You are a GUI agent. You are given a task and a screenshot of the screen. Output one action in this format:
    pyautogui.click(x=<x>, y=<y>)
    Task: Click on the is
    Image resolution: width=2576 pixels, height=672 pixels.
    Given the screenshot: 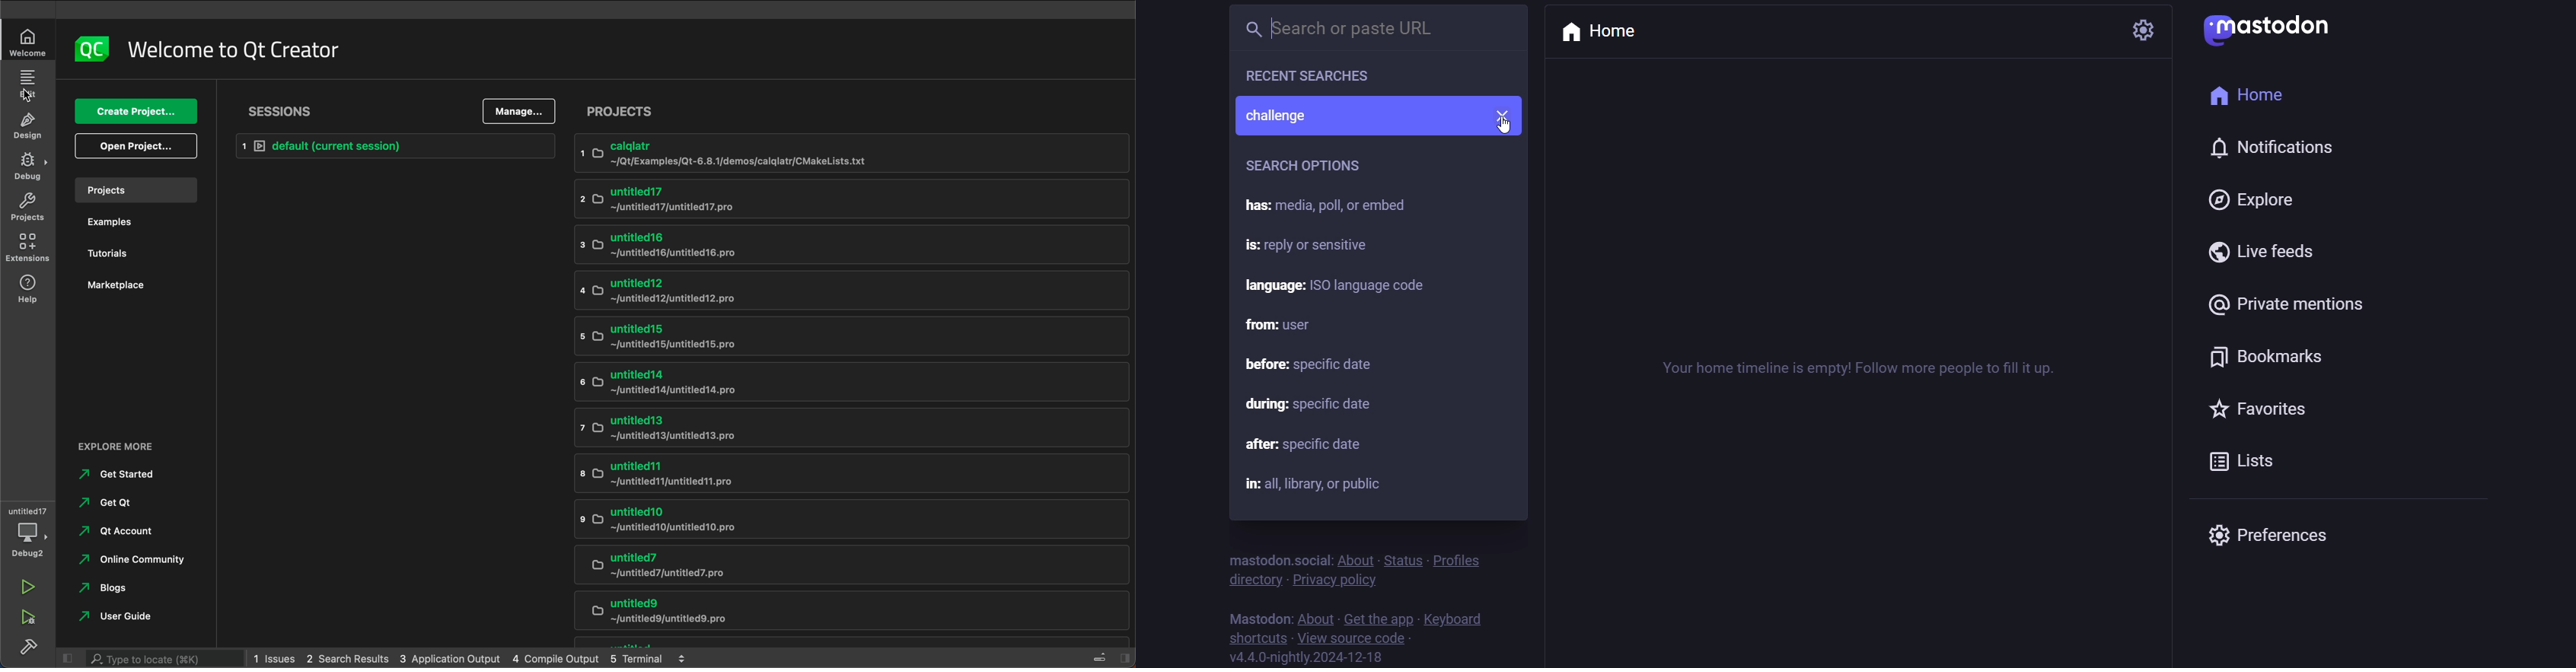 What is the action you would take?
    pyautogui.click(x=1313, y=247)
    